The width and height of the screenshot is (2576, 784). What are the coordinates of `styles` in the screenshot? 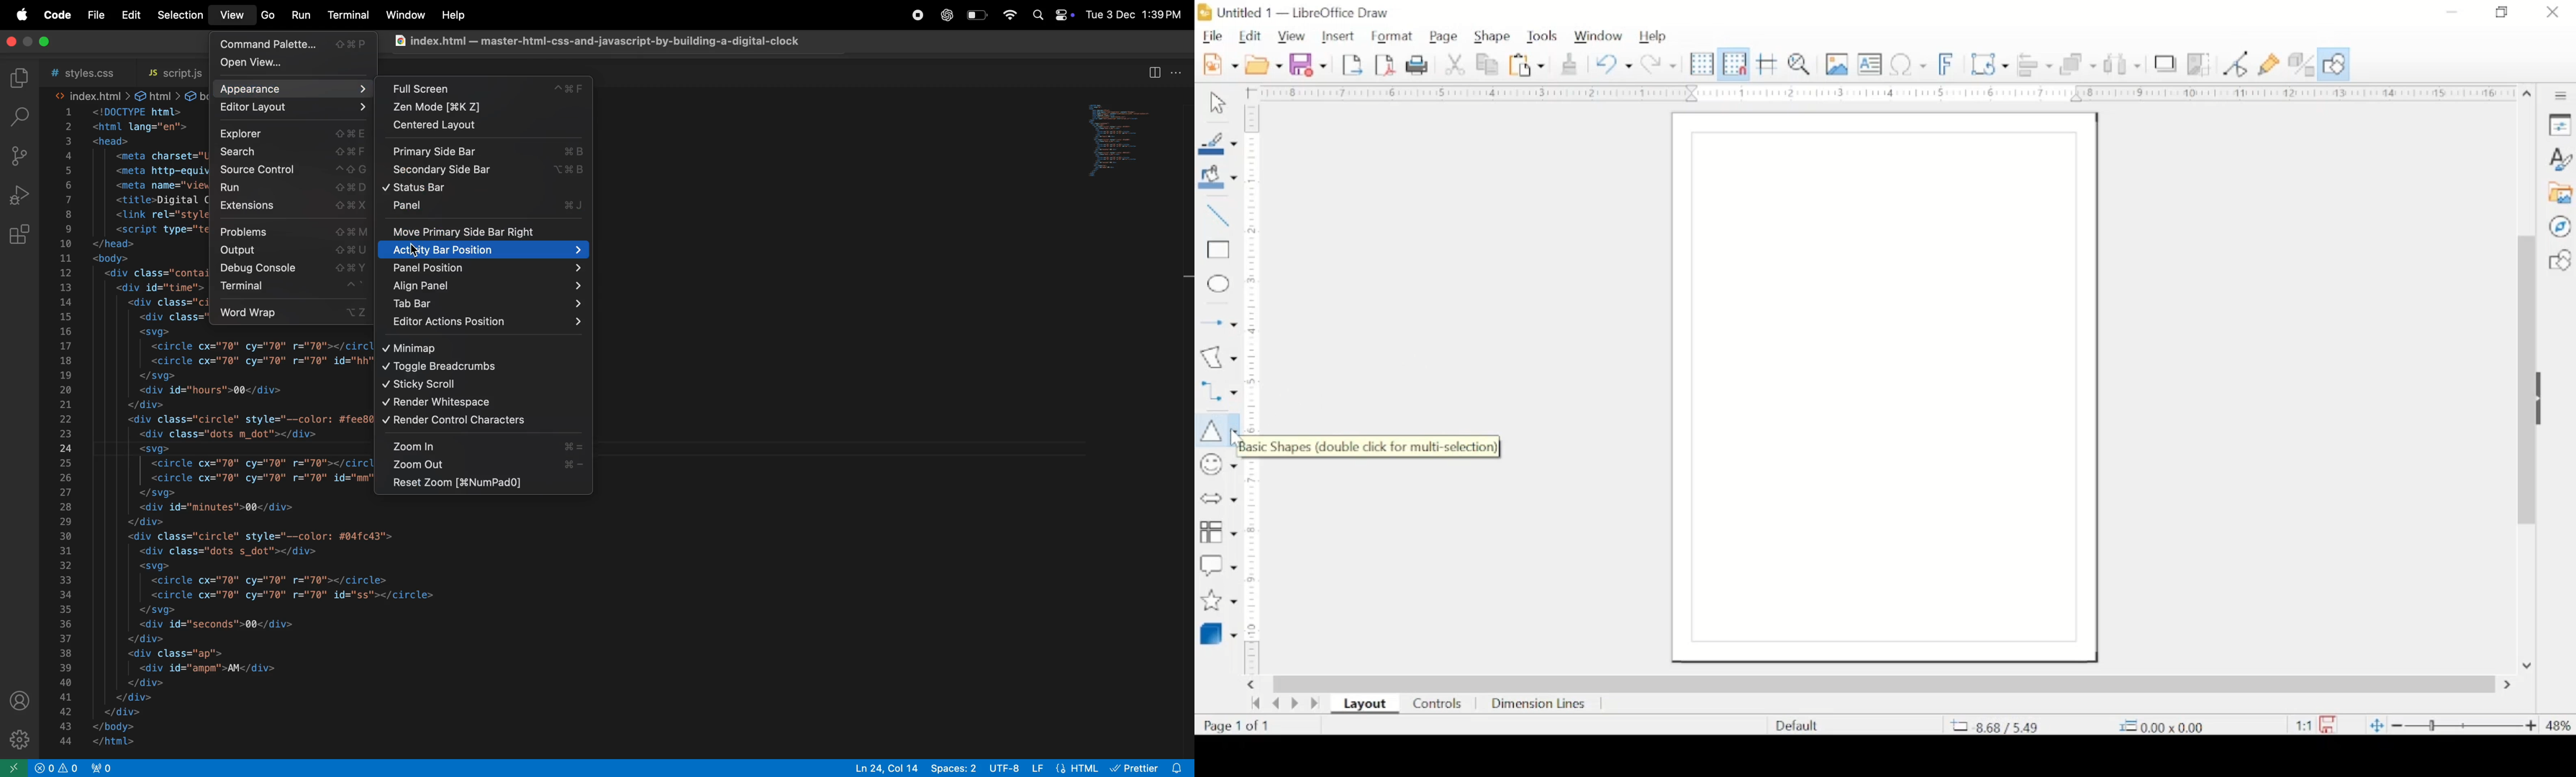 It's located at (2561, 158).